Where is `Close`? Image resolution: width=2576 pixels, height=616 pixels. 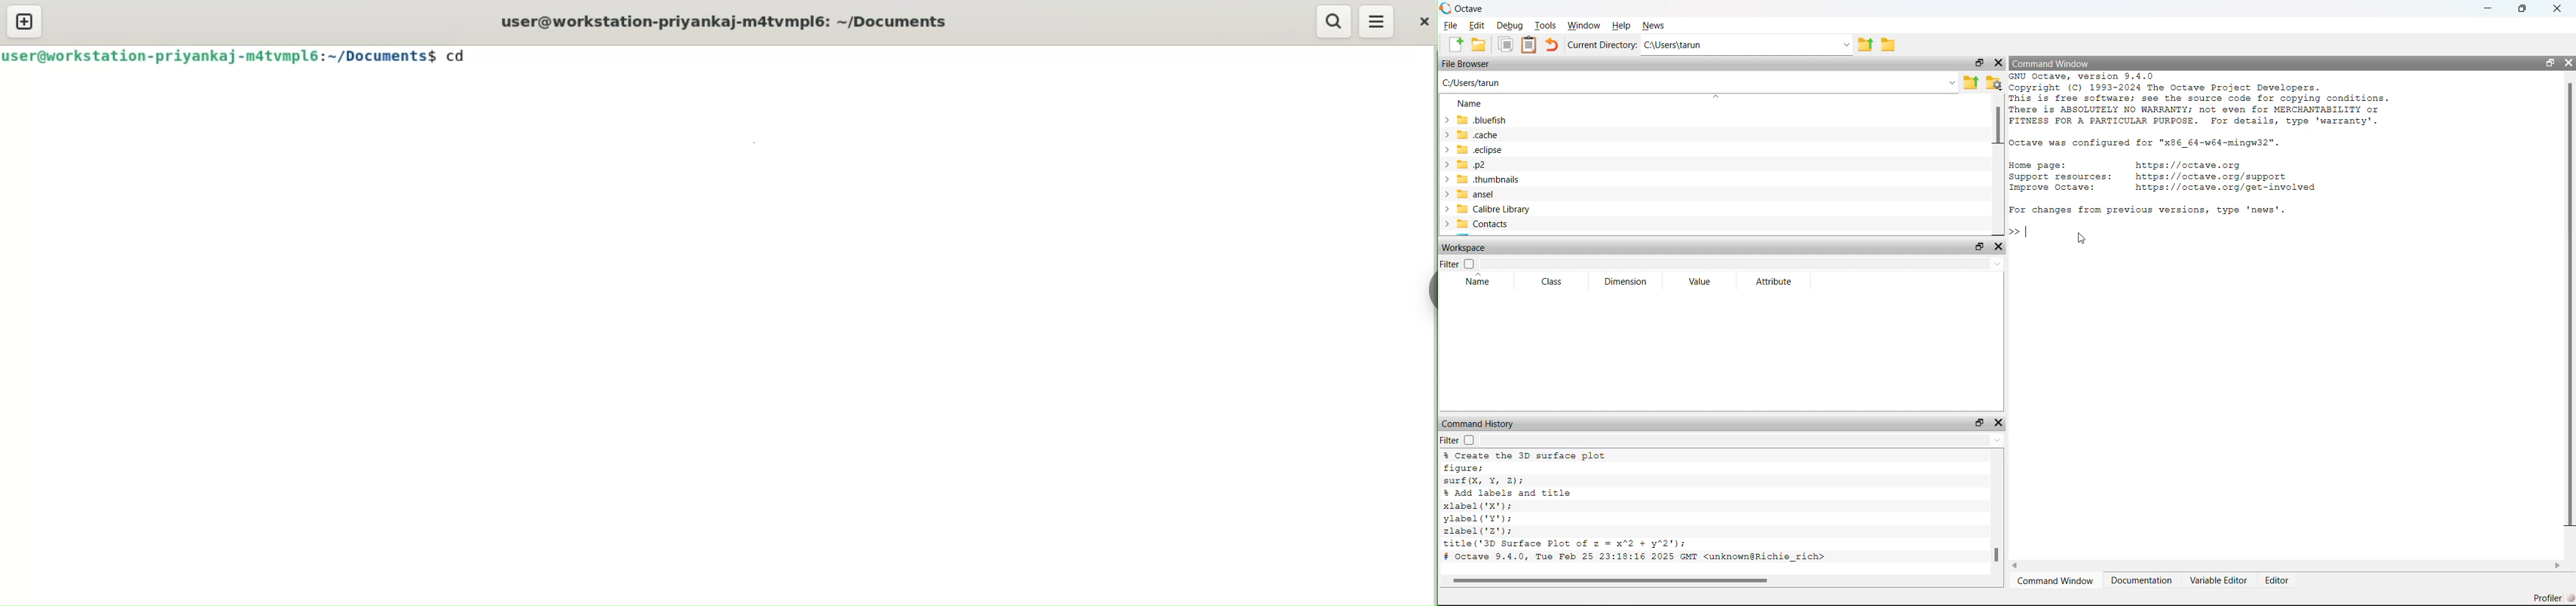
Close is located at coordinates (2569, 63).